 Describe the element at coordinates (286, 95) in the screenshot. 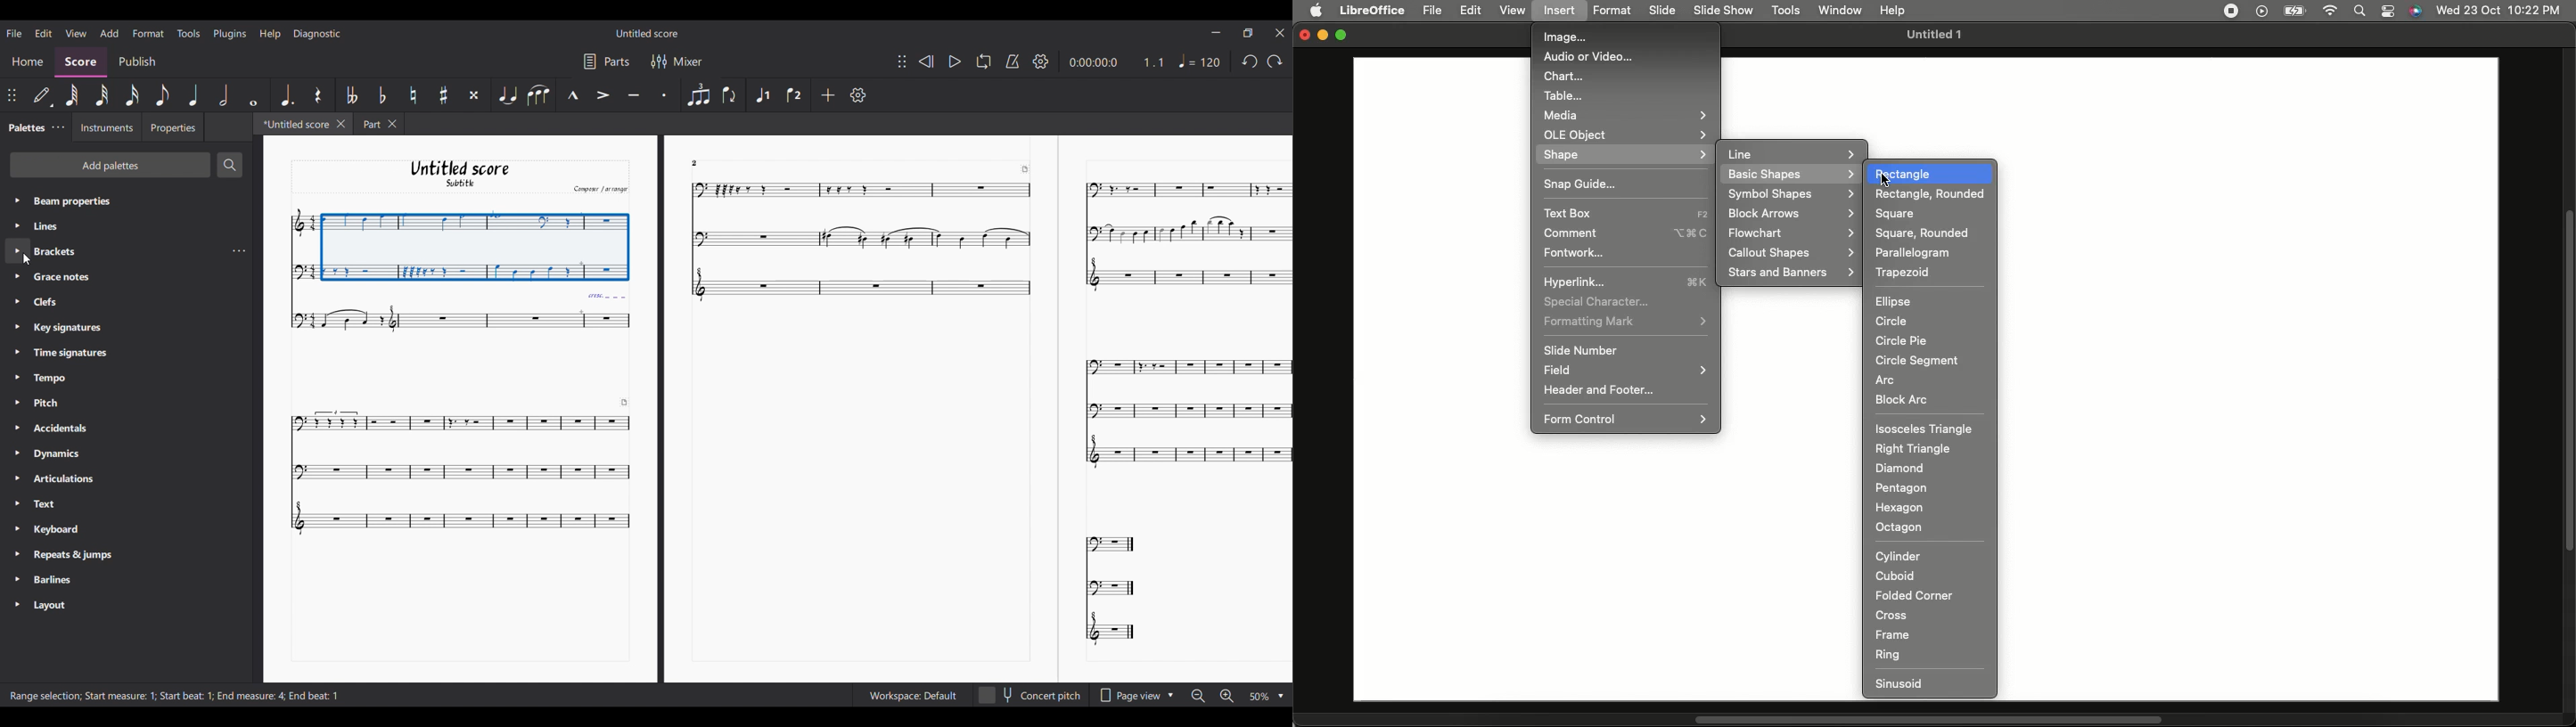

I see `Augmentation dot` at that location.